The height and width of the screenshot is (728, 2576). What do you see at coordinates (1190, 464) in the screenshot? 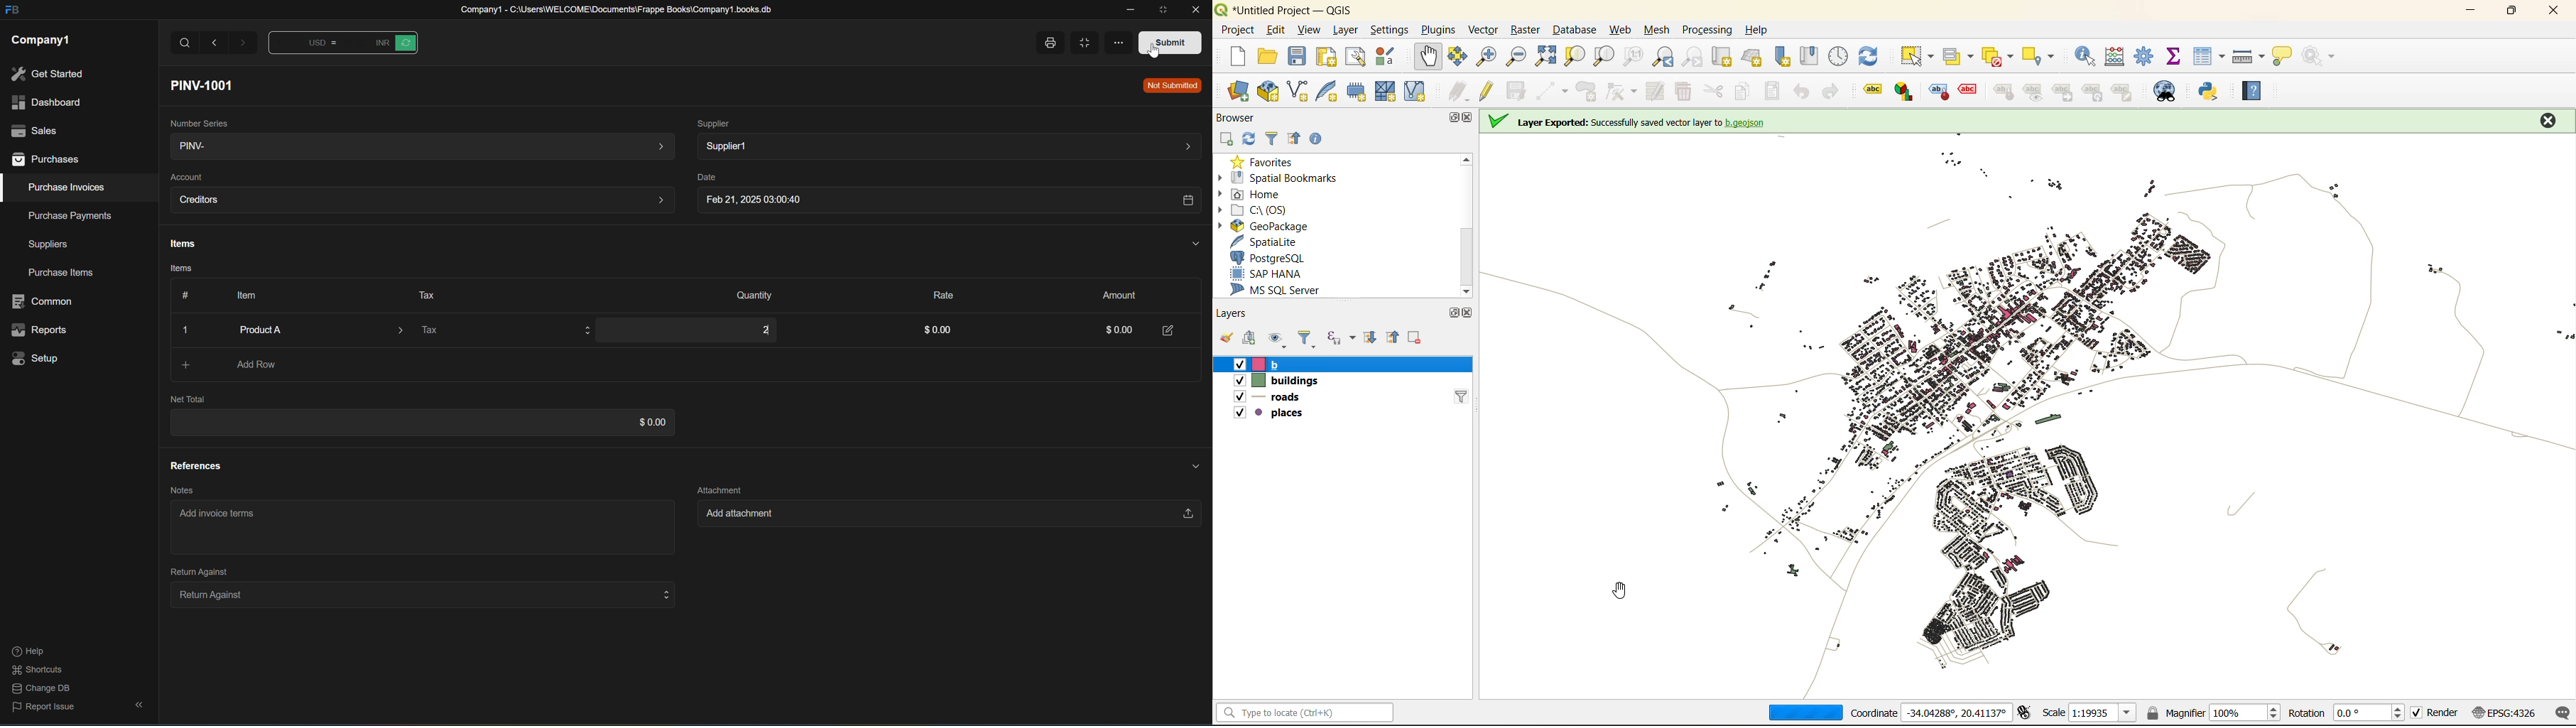
I see `Hide` at bounding box center [1190, 464].